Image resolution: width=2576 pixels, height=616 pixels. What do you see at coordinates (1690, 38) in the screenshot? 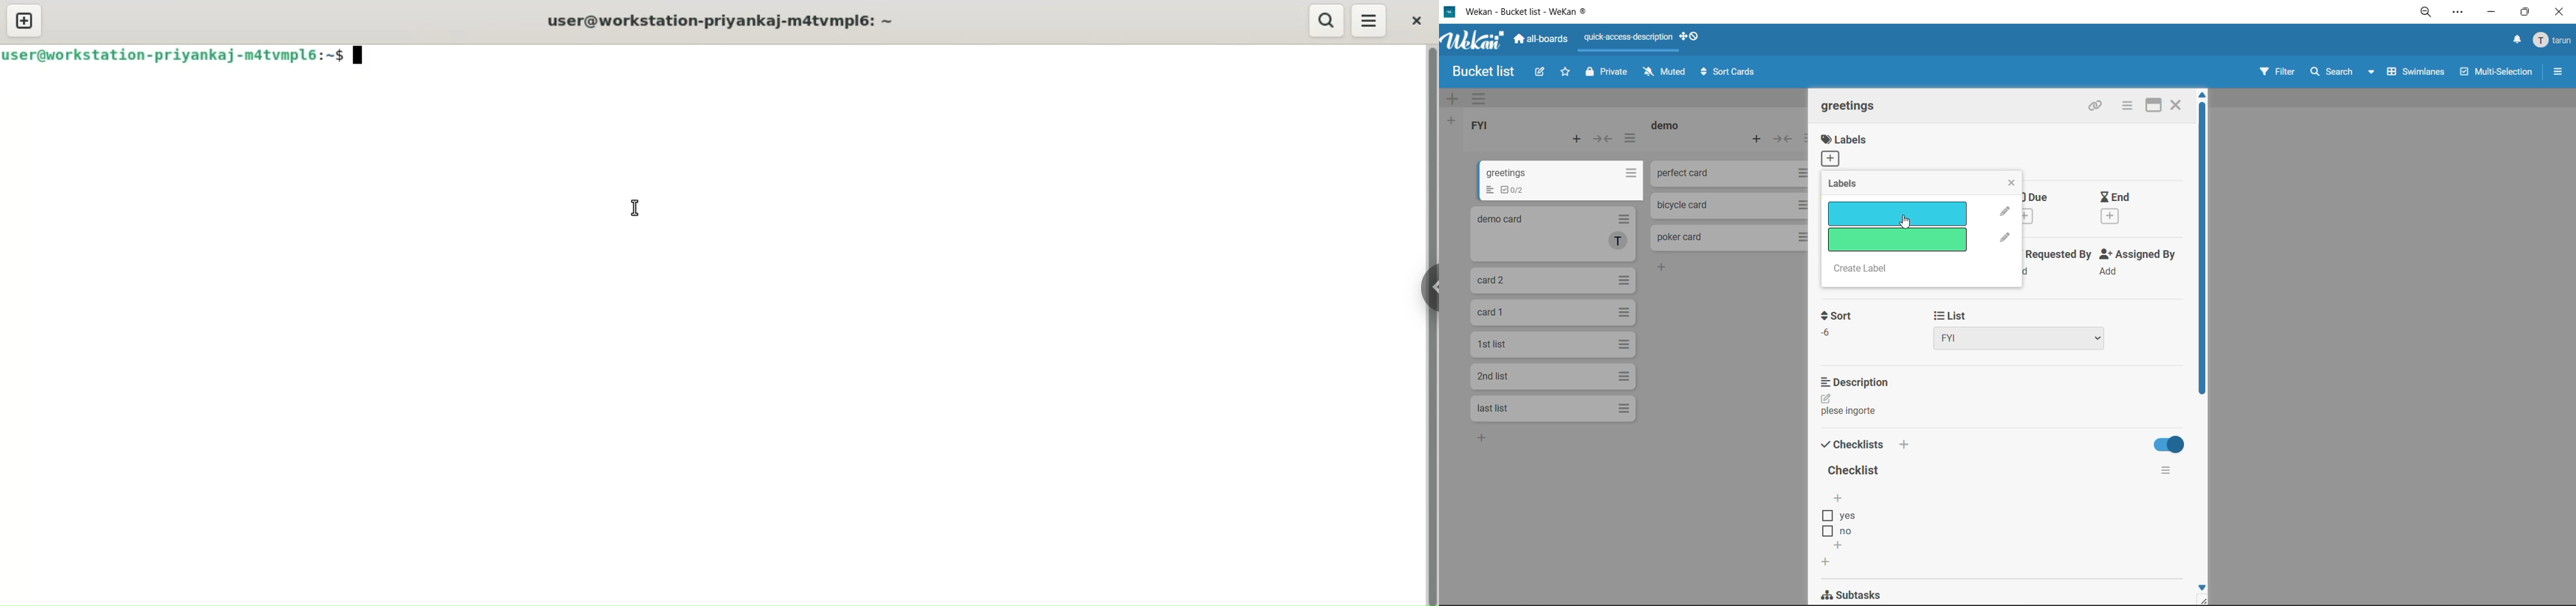
I see `show desktop drag handles` at bounding box center [1690, 38].